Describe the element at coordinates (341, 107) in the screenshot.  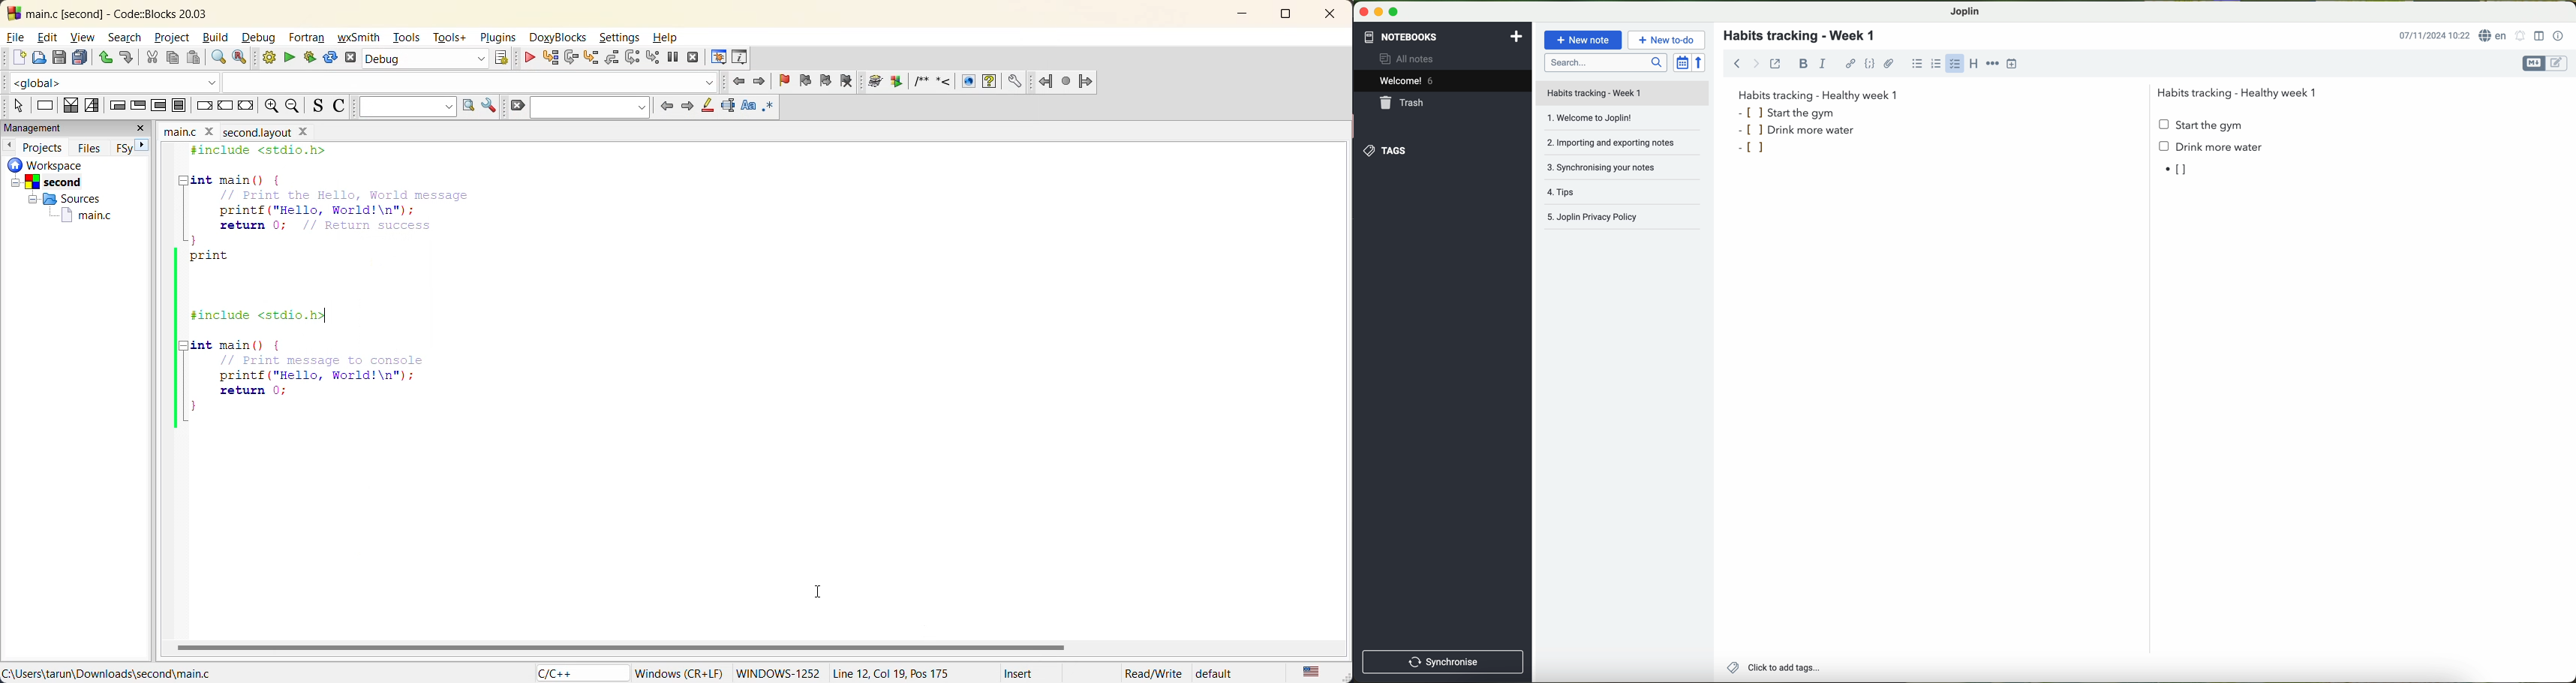
I see `toggle comments` at that location.